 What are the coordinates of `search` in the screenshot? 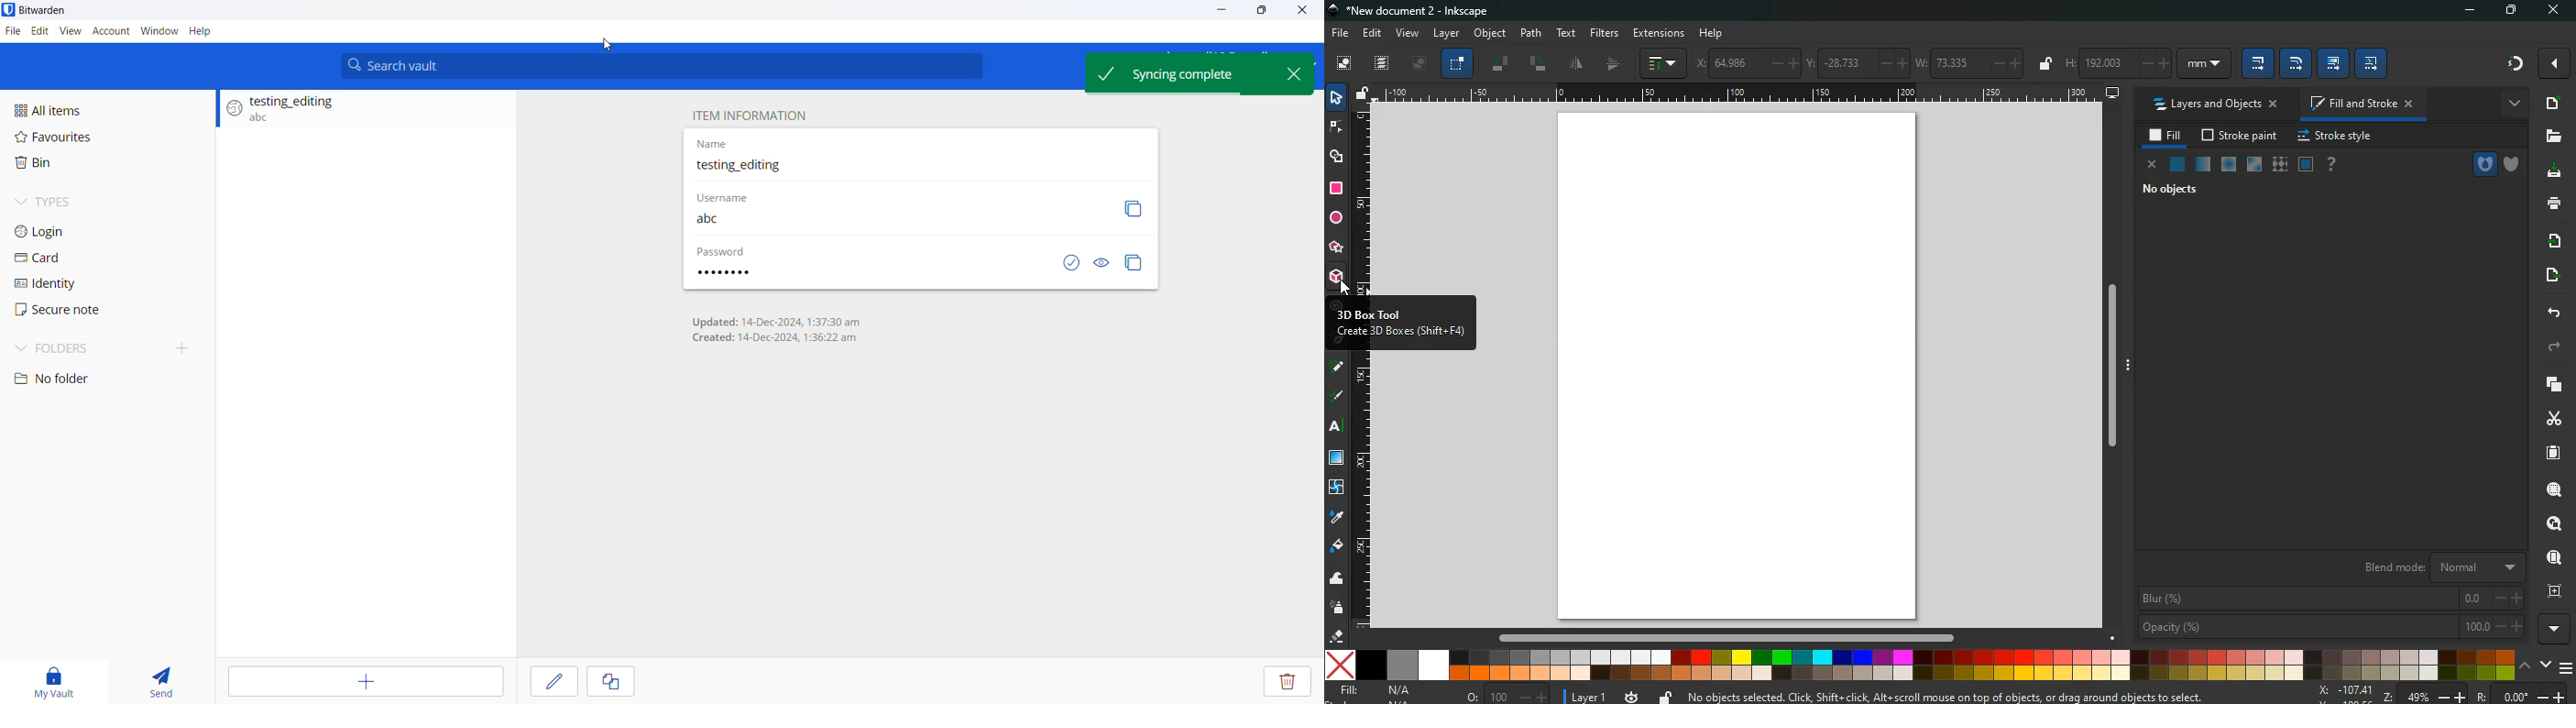 It's located at (2552, 490).